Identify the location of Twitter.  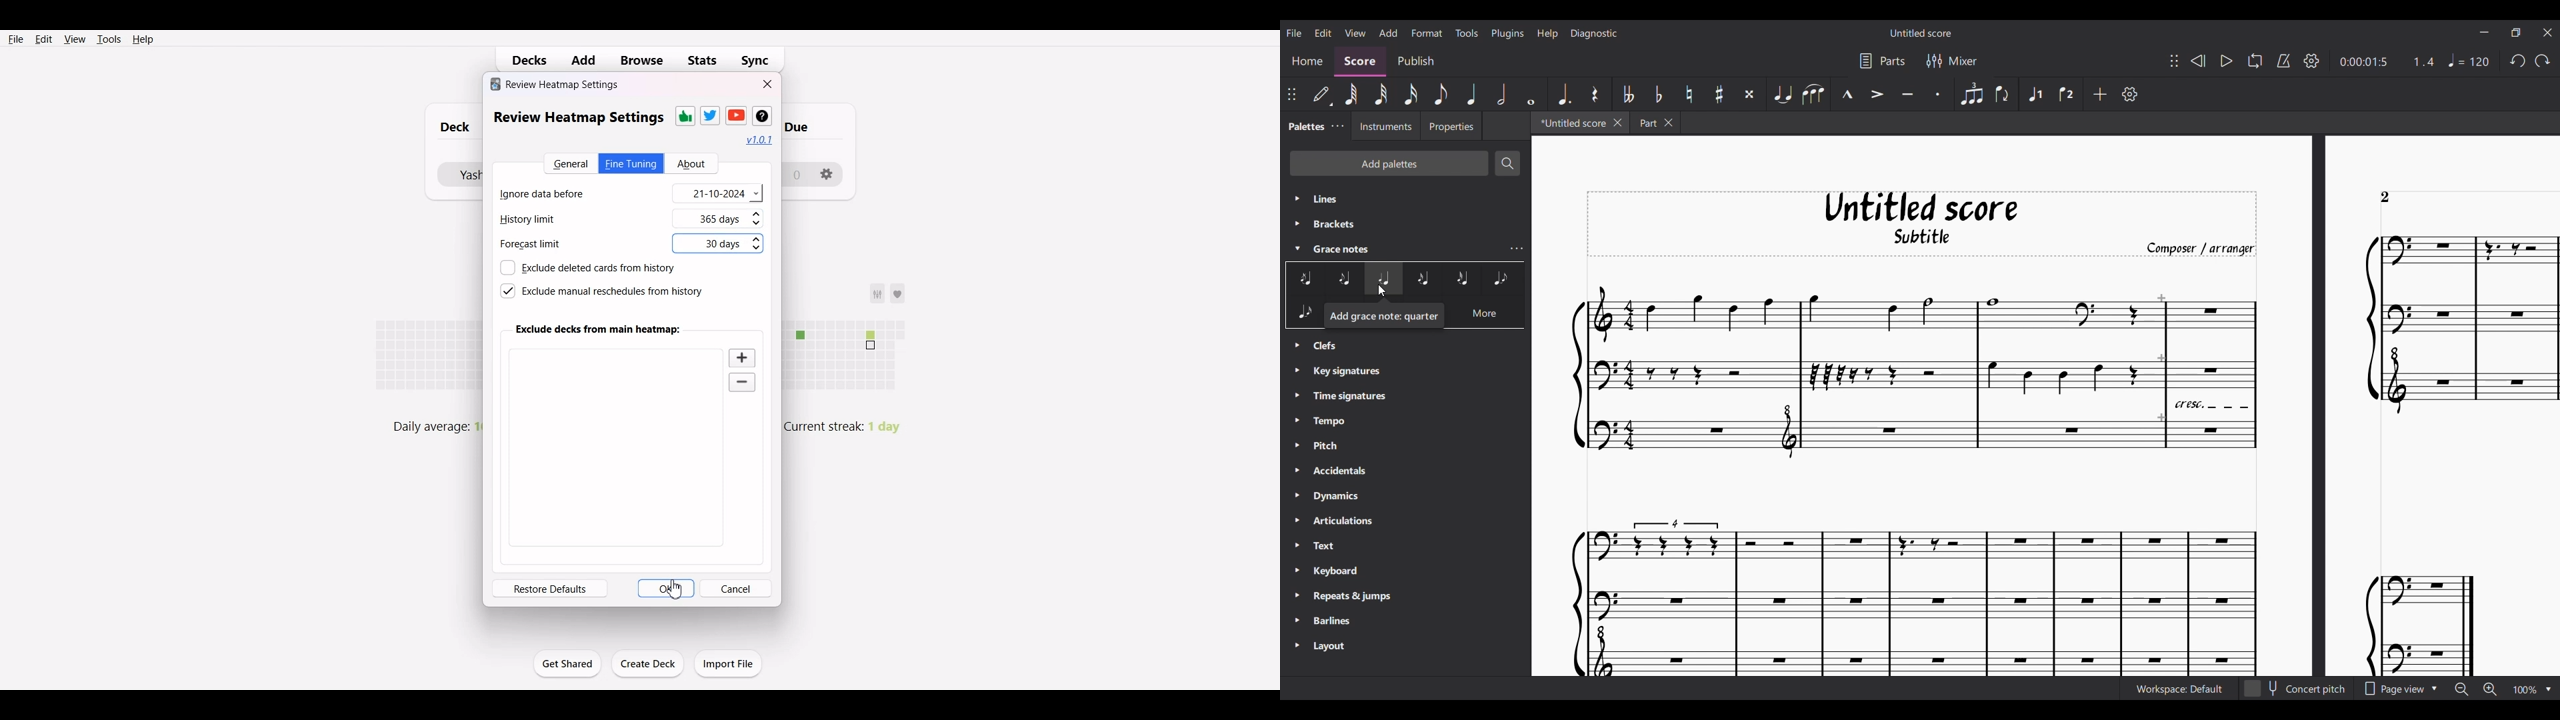
(710, 115).